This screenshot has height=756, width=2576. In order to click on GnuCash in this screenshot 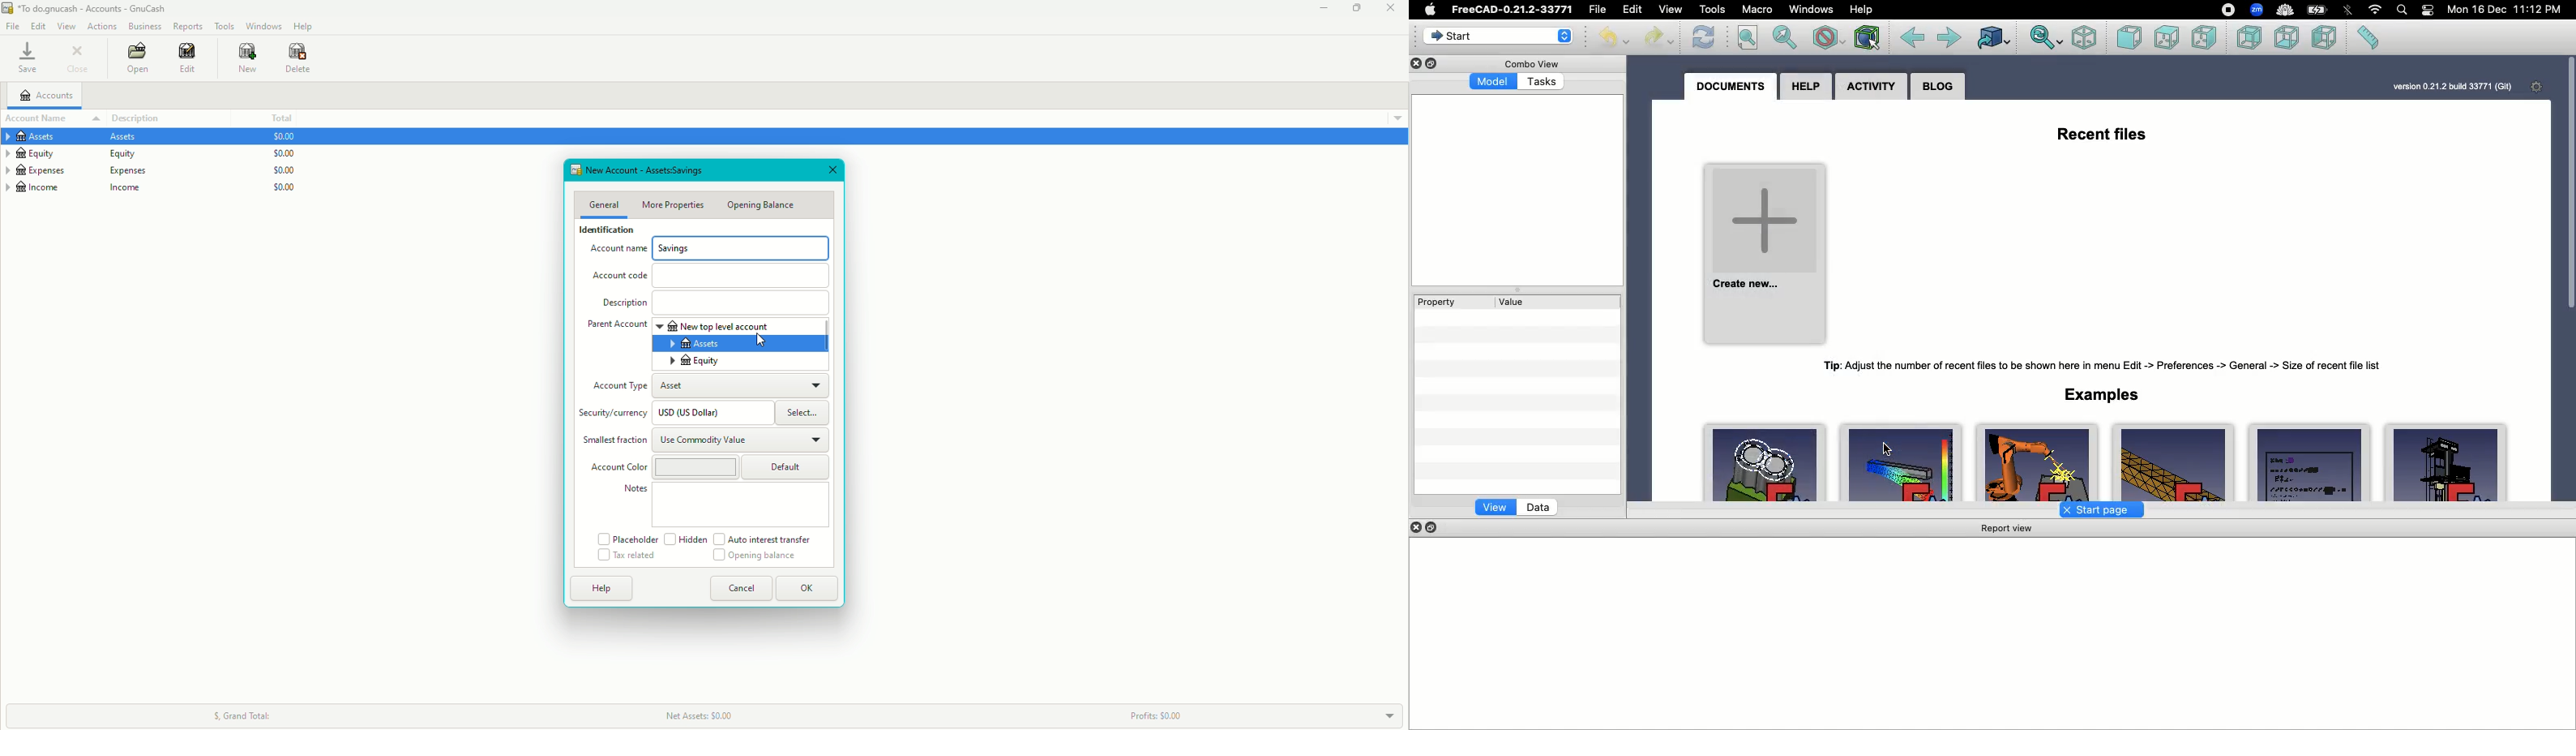, I will do `click(87, 10)`.